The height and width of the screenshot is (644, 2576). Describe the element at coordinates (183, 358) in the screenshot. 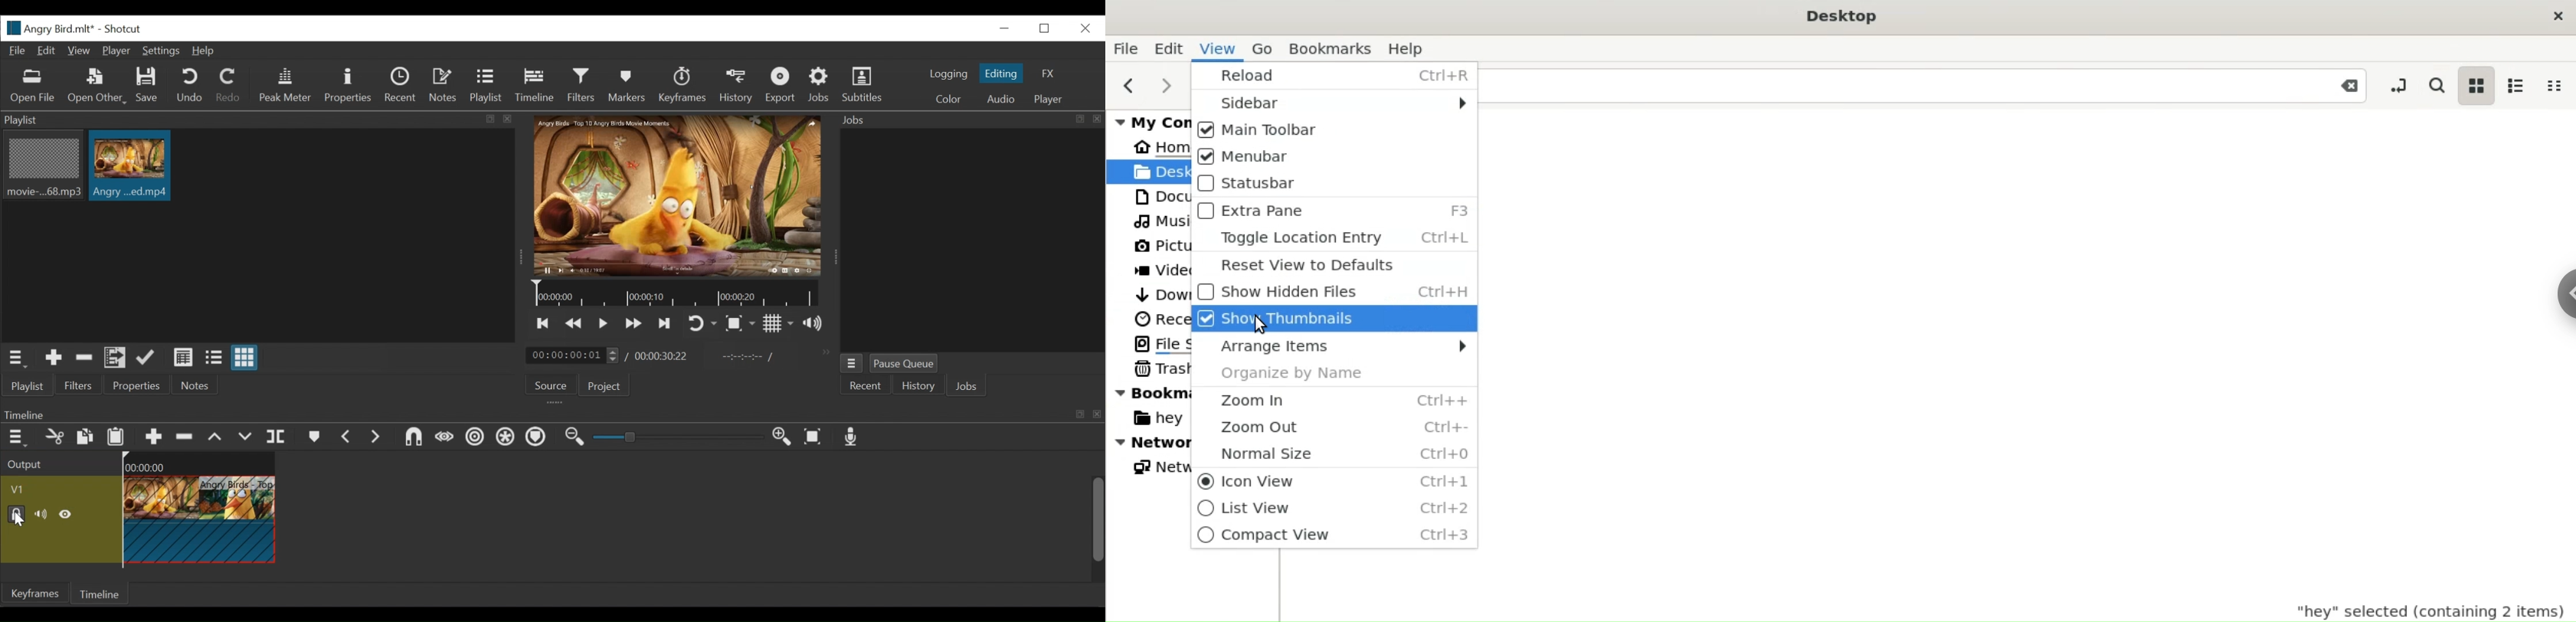

I see `View as detail` at that location.